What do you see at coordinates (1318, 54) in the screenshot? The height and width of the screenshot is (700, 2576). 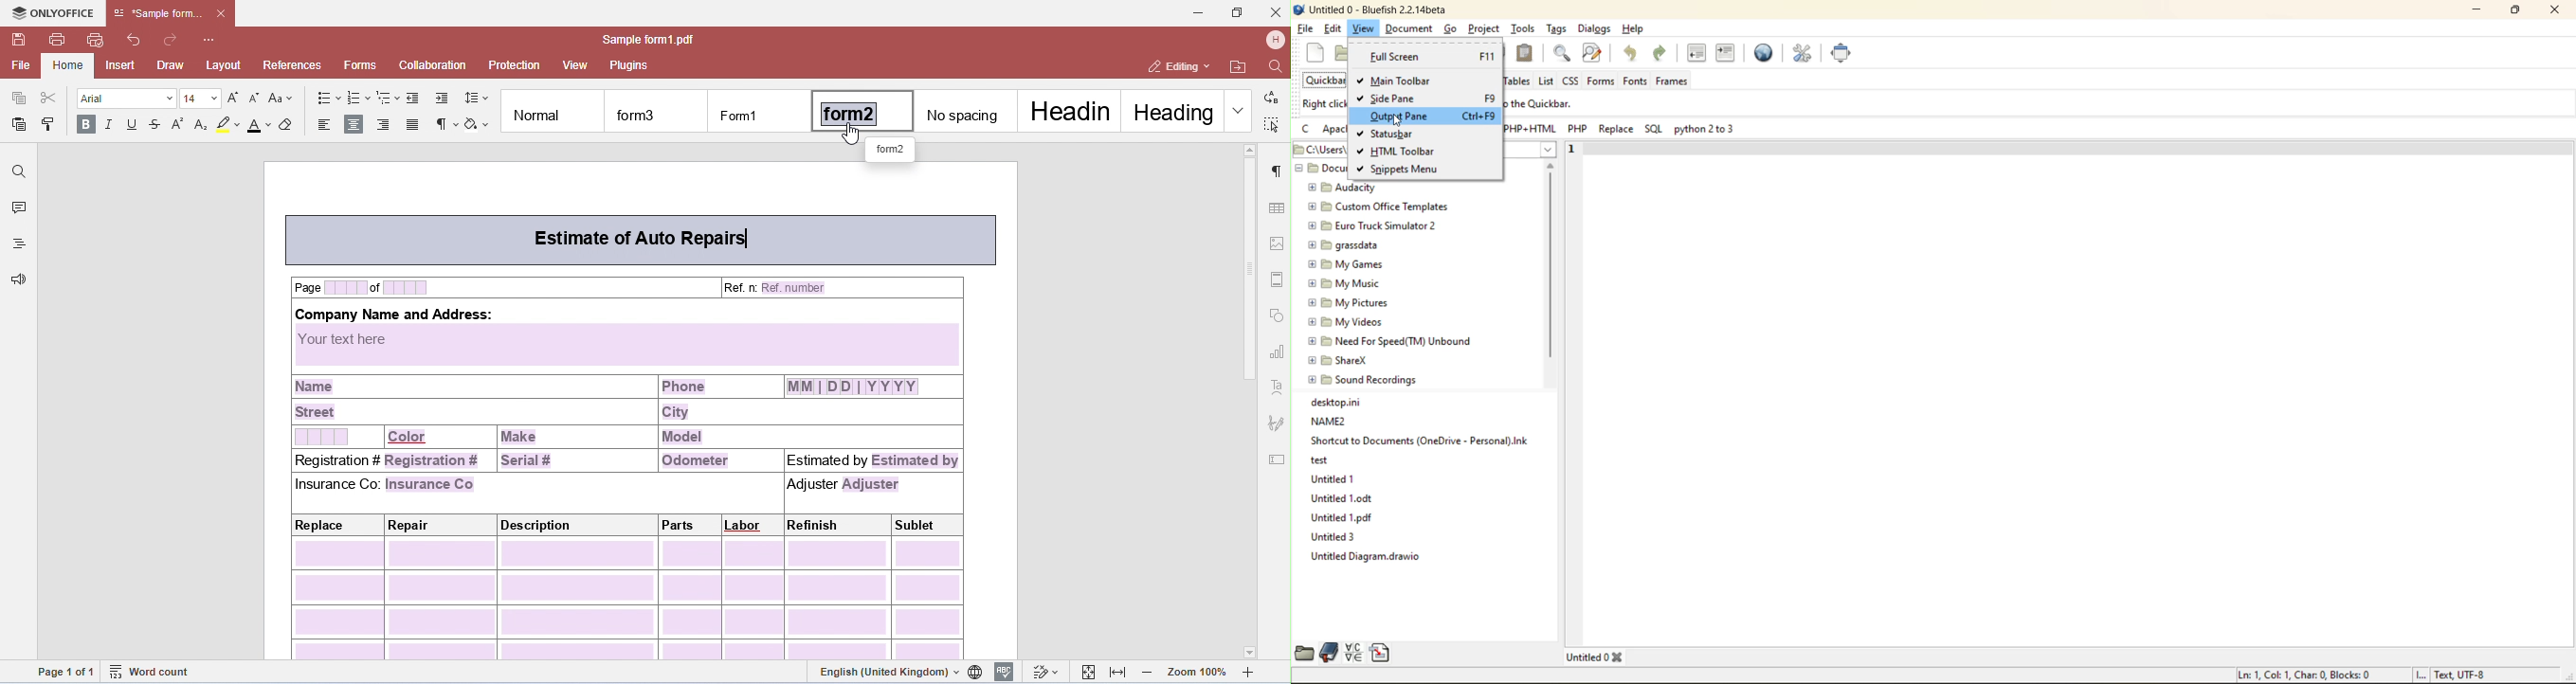 I see `new` at bounding box center [1318, 54].